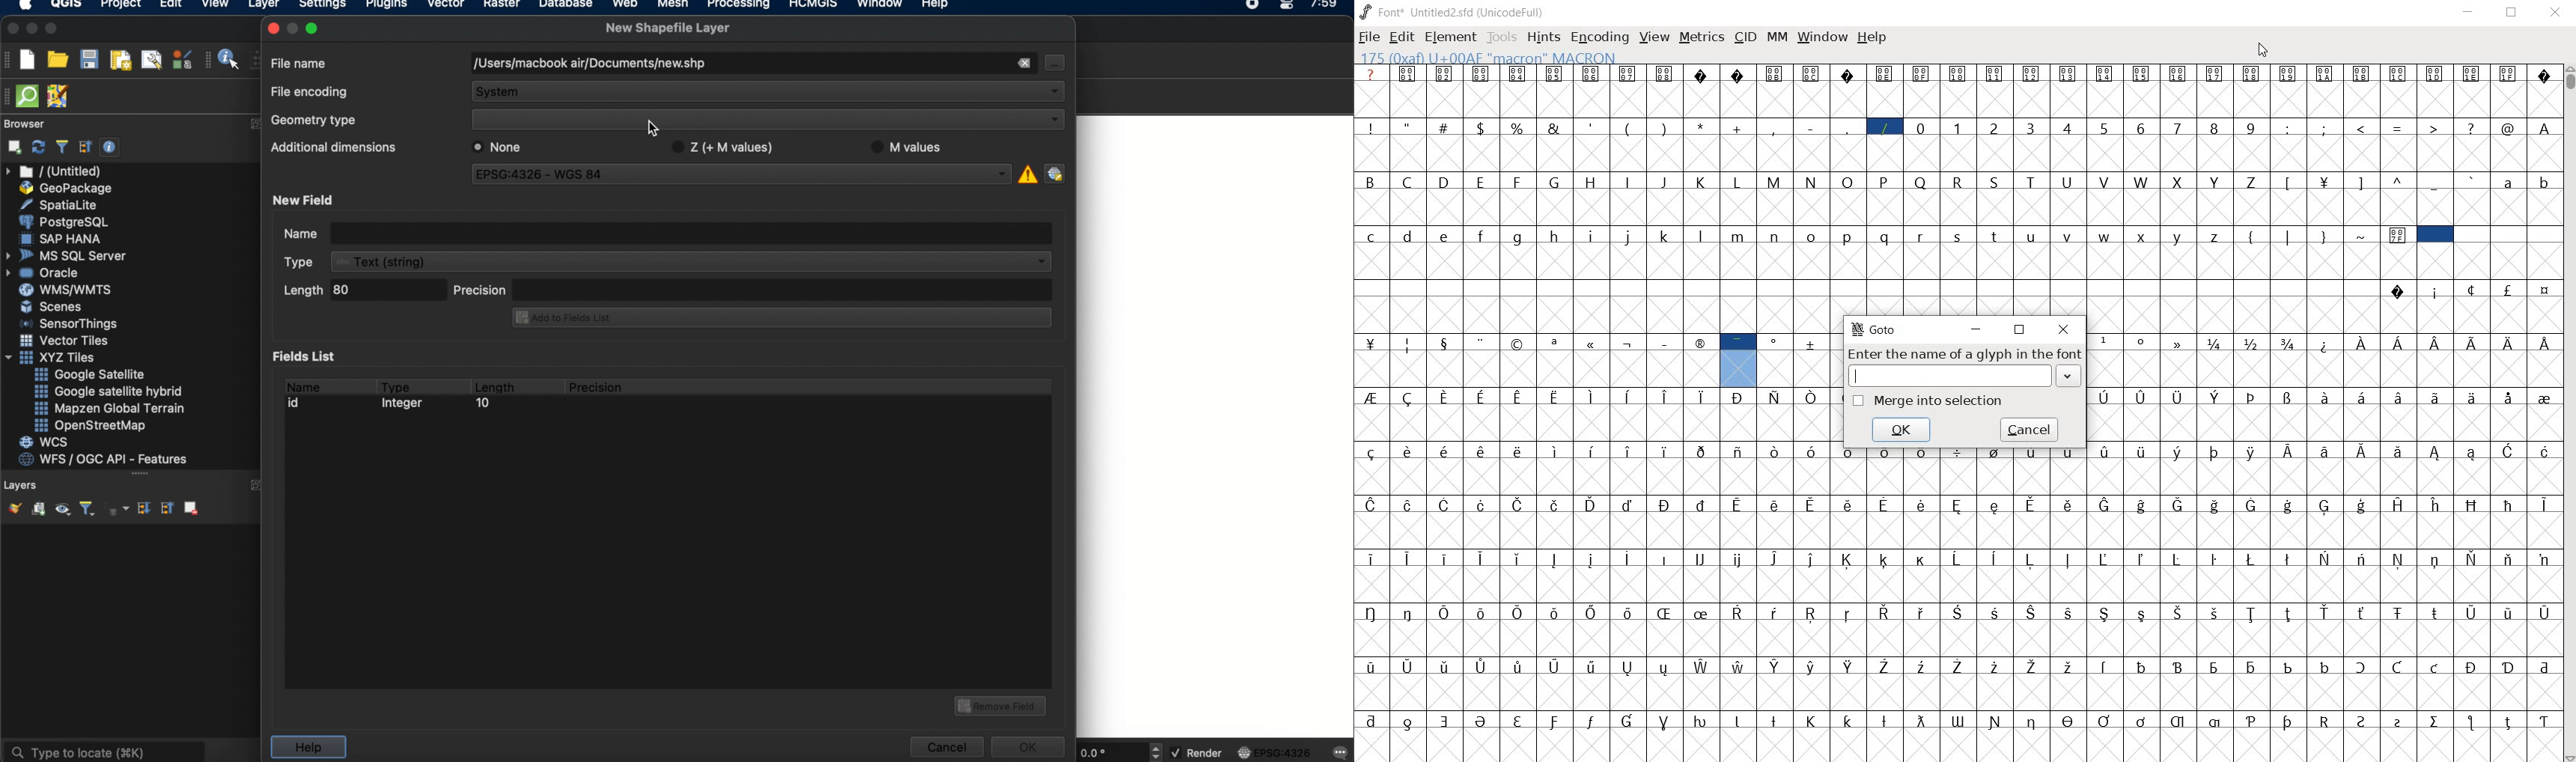 Image resolution: width=2576 pixels, height=784 pixels. What do you see at coordinates (1776, 39) in the screenshot?
I see `MM` at bounding box center [1776, 39].